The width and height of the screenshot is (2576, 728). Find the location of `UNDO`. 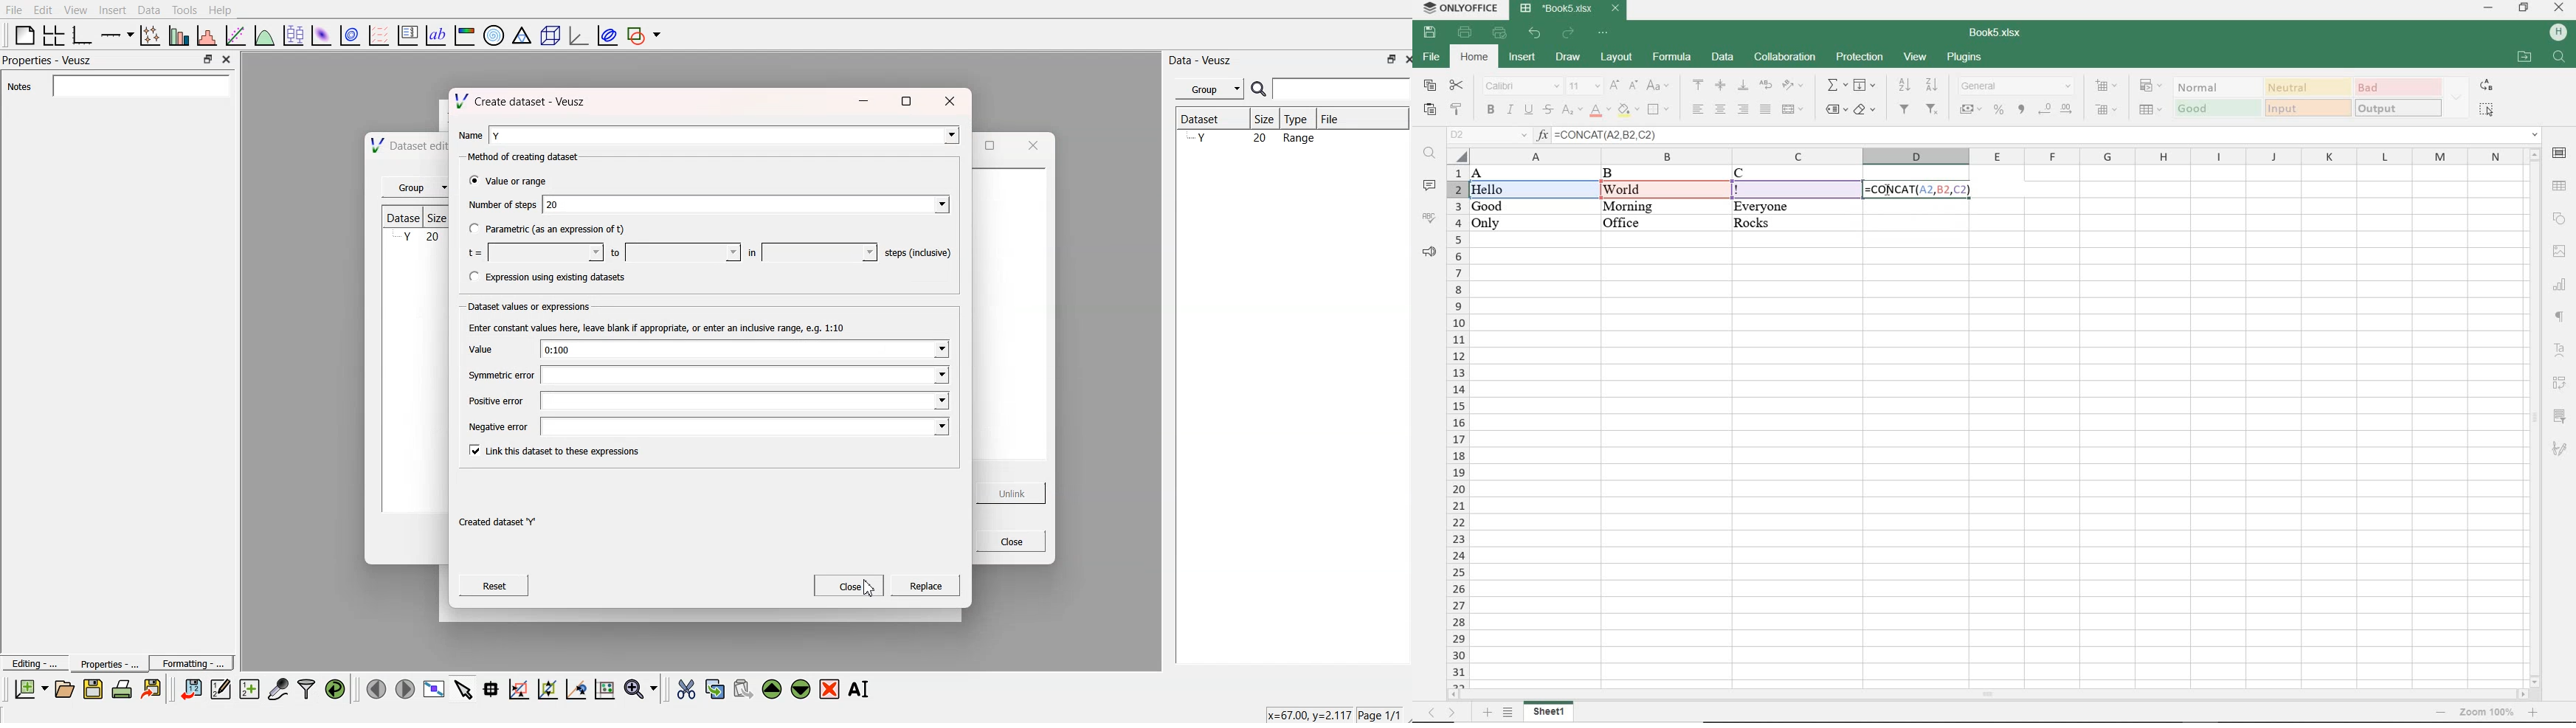

UNDO is located at coordinates (1534, 33).